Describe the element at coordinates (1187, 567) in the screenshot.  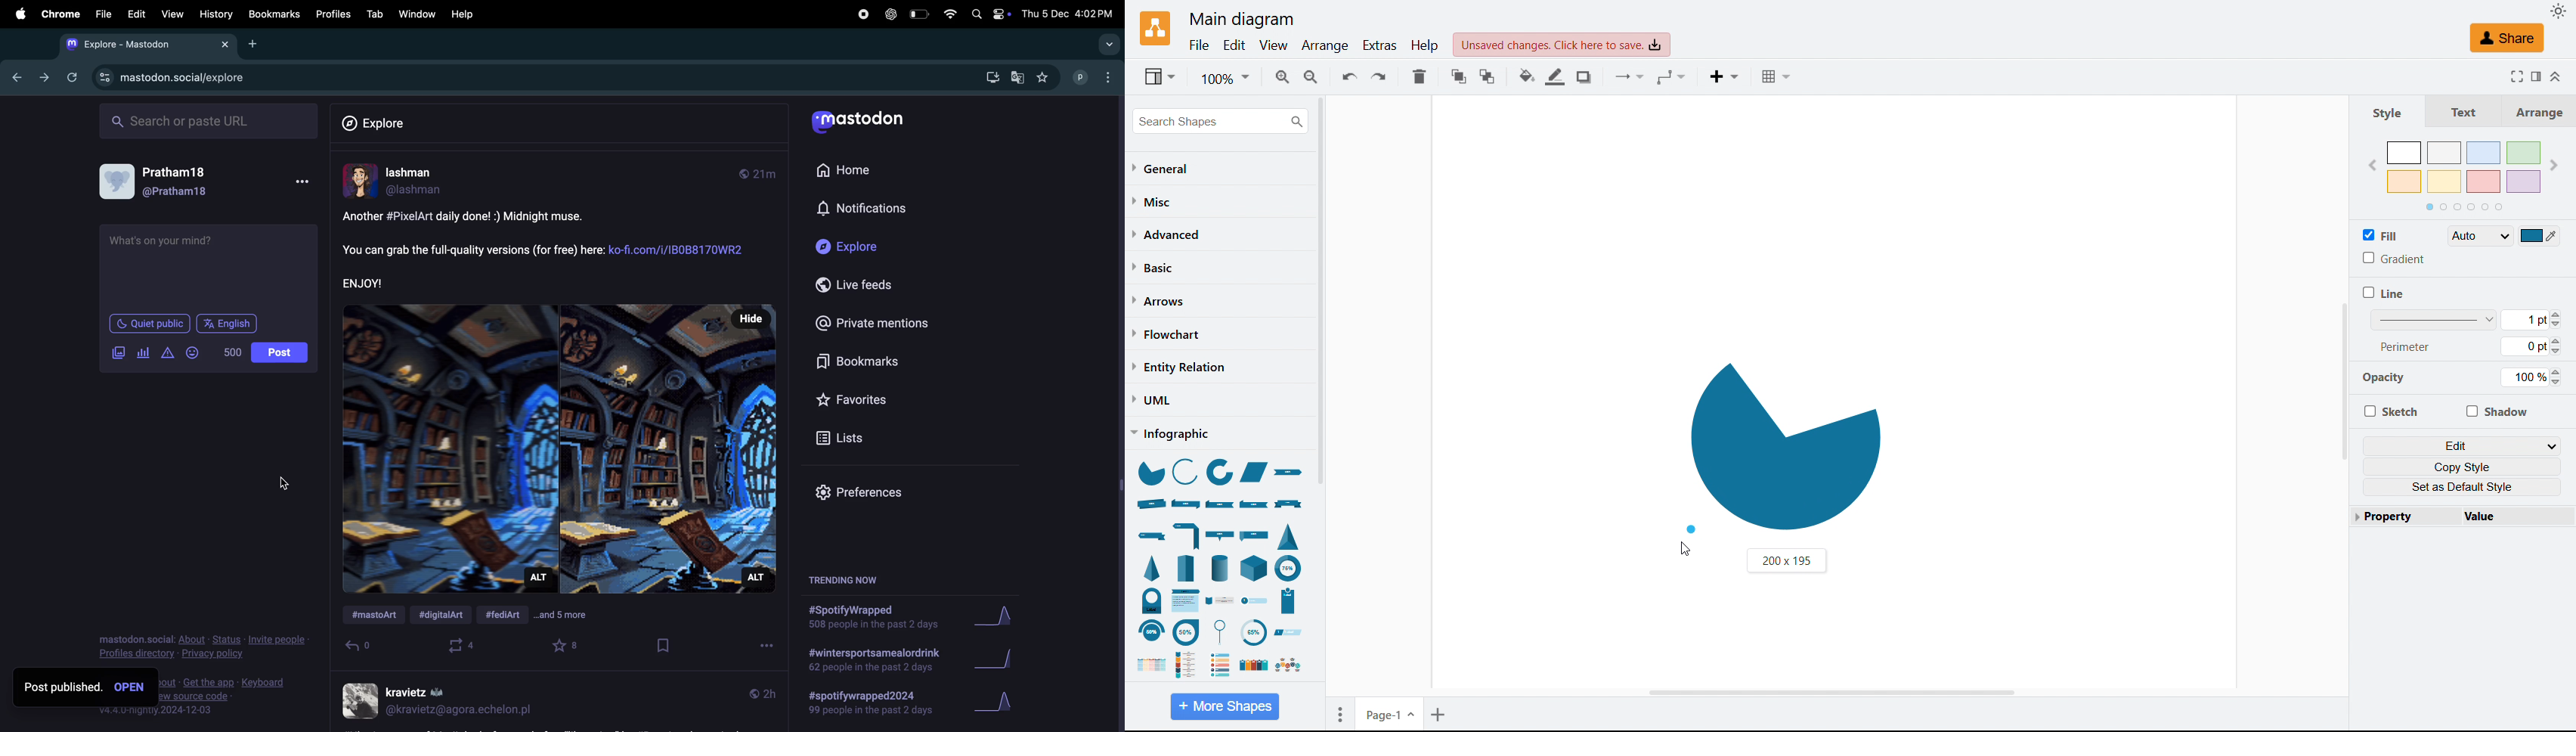
I see `pyramid step` at that location.